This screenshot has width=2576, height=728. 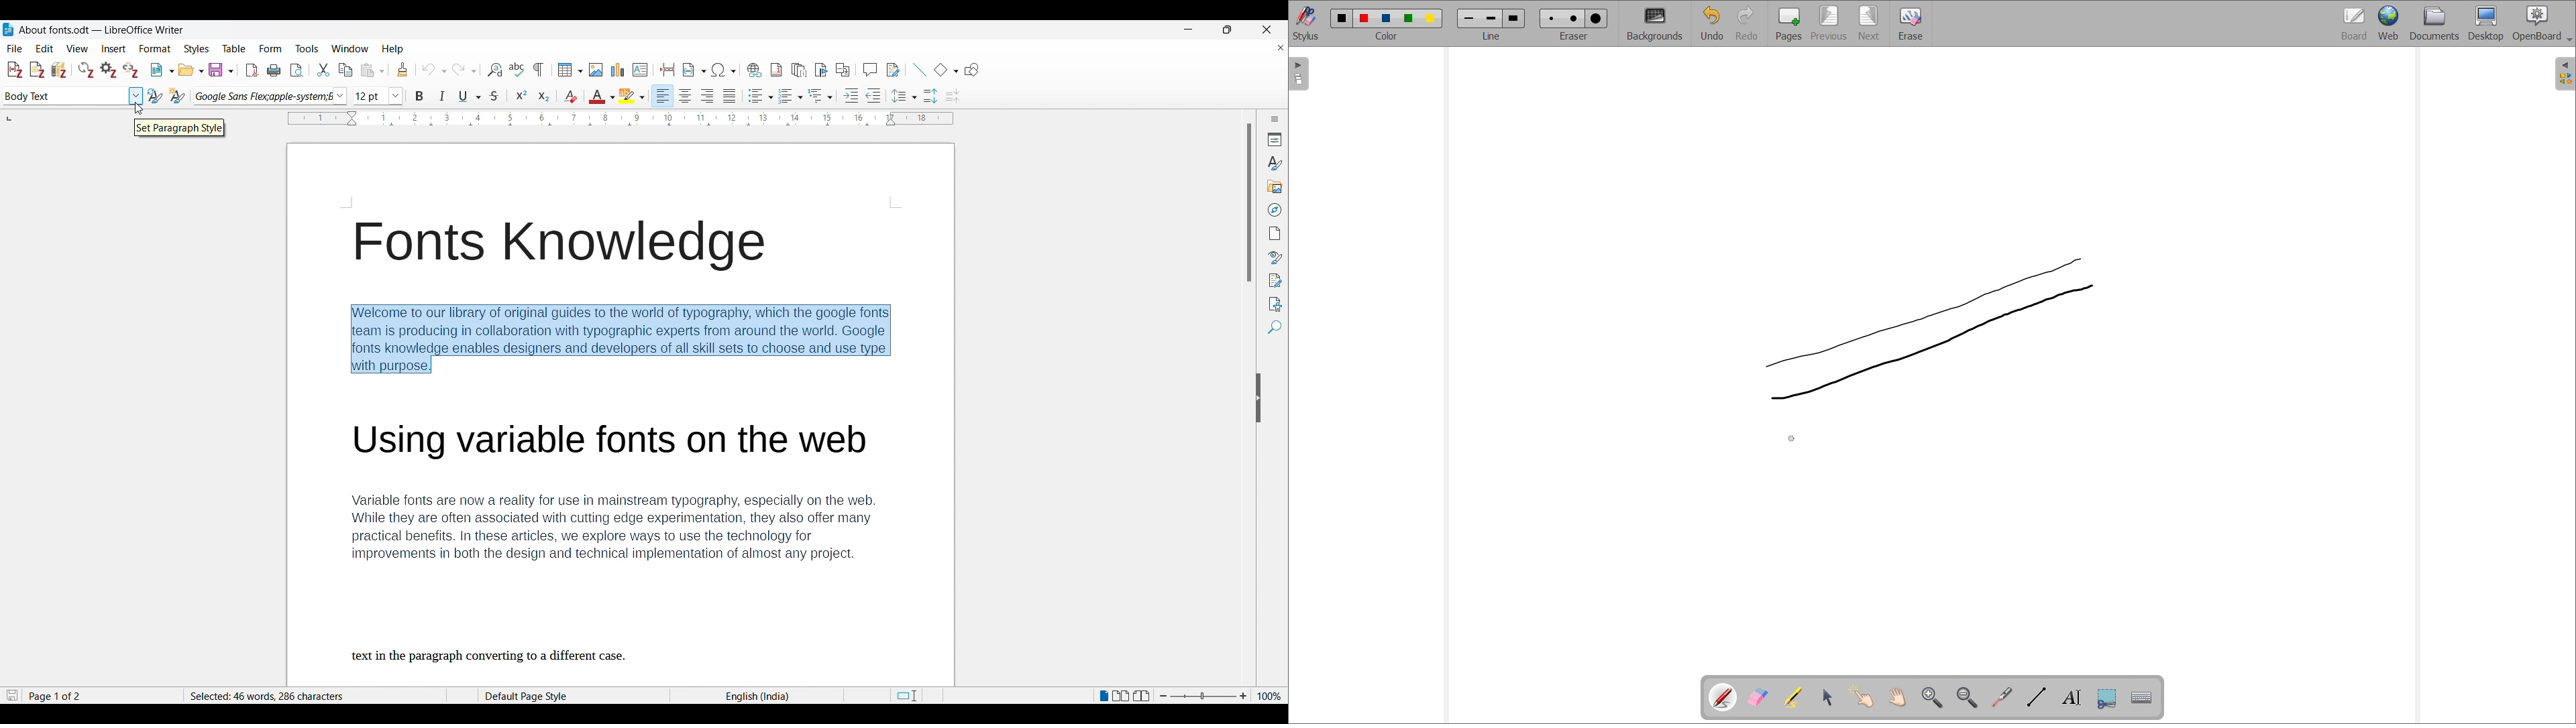 I want to click on Left alignment, so click(x=662, y=96).